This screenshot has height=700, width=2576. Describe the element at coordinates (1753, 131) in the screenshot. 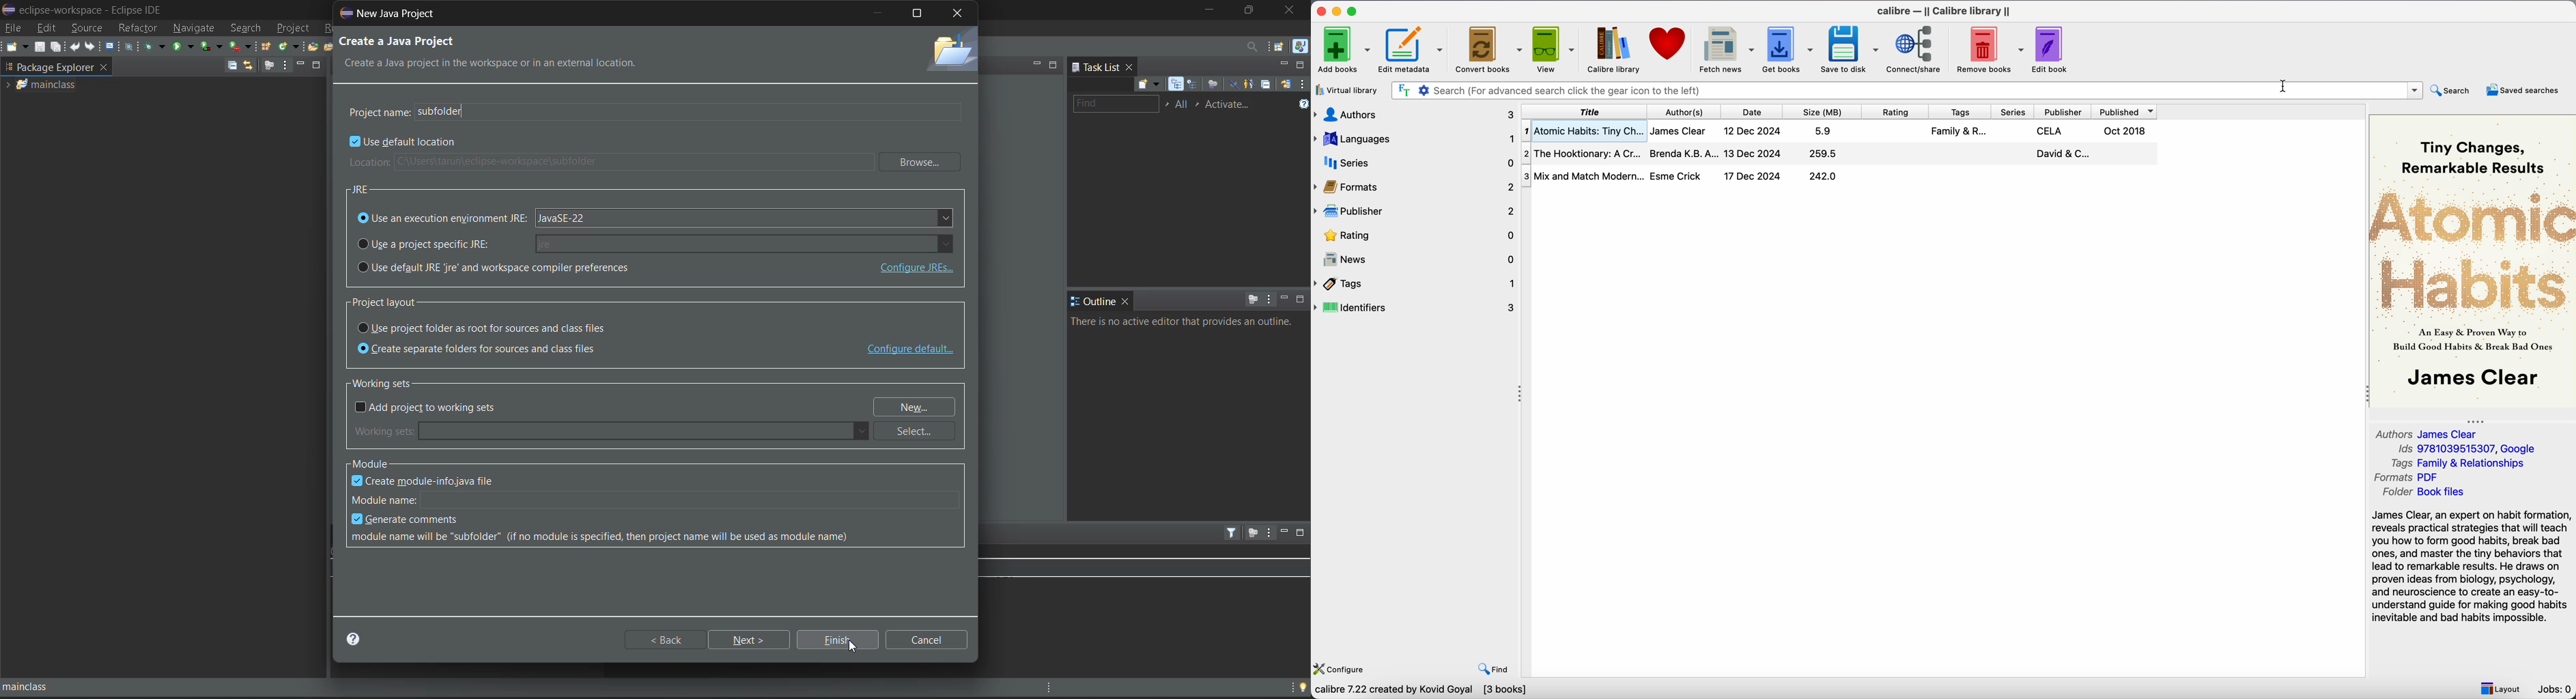

I see `12 Dec 2024` at that location.